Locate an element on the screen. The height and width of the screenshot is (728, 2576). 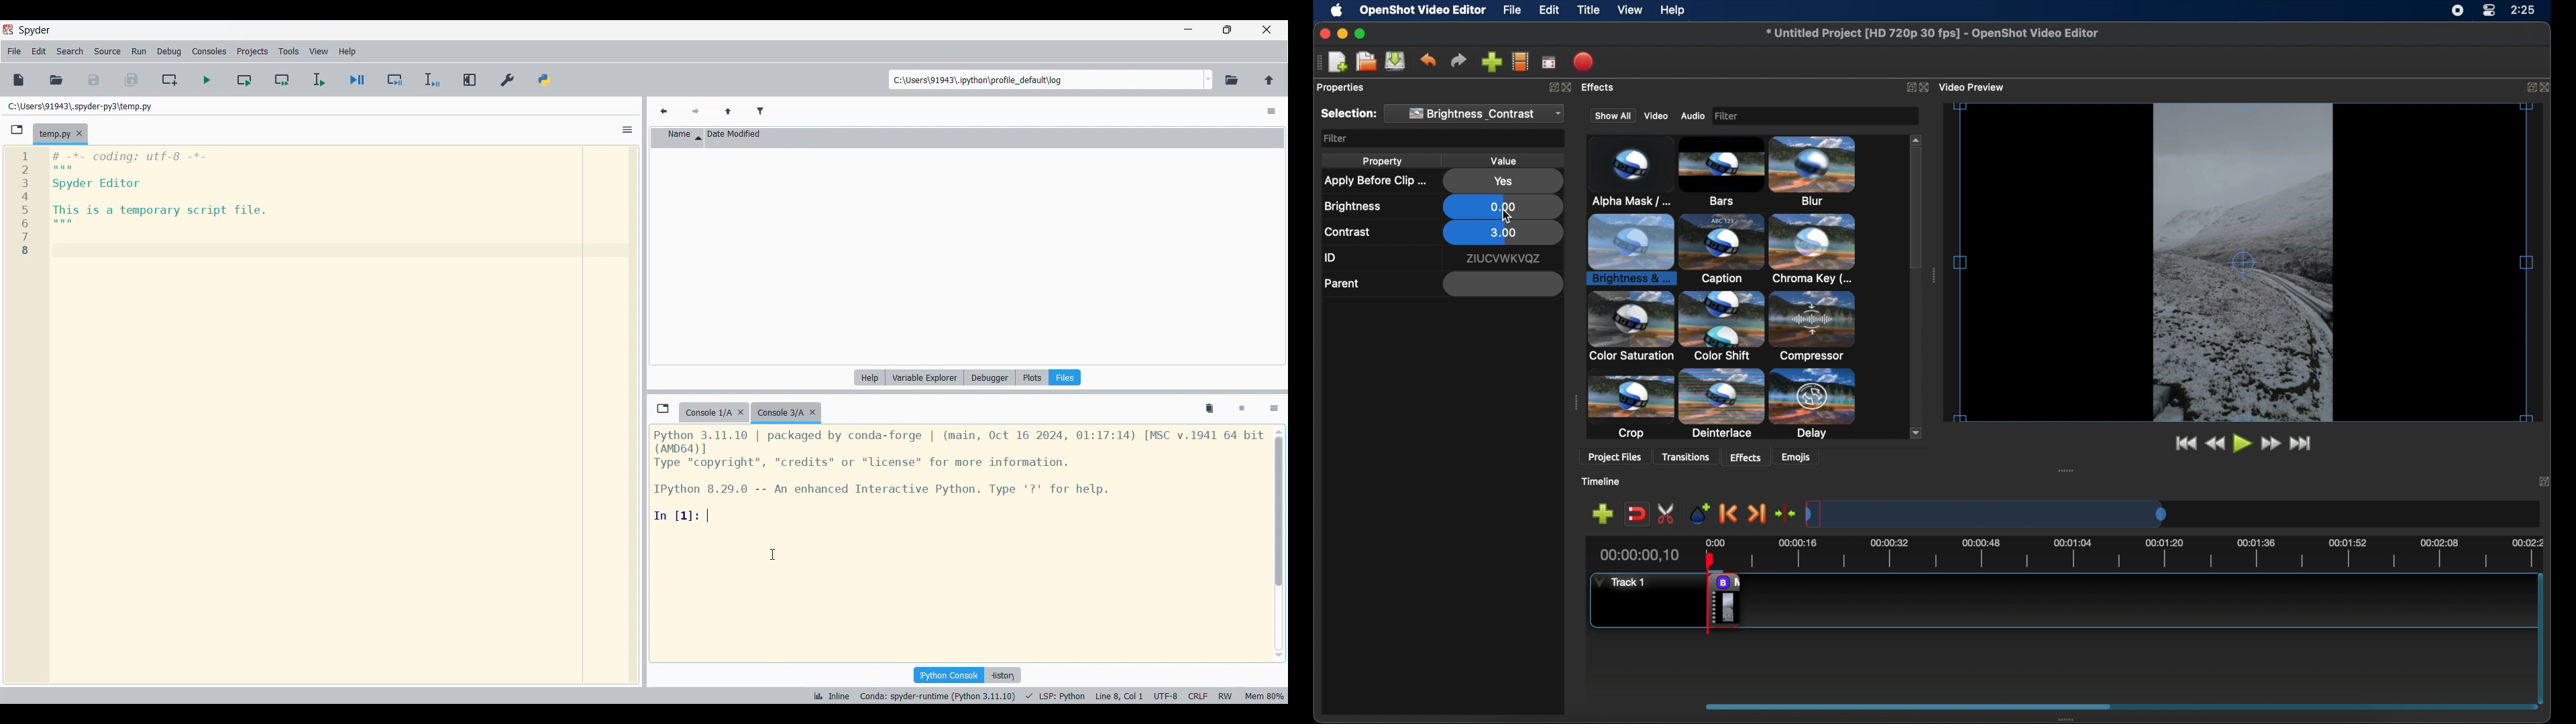
Run selection/current line is located at coordinates (319, 80).